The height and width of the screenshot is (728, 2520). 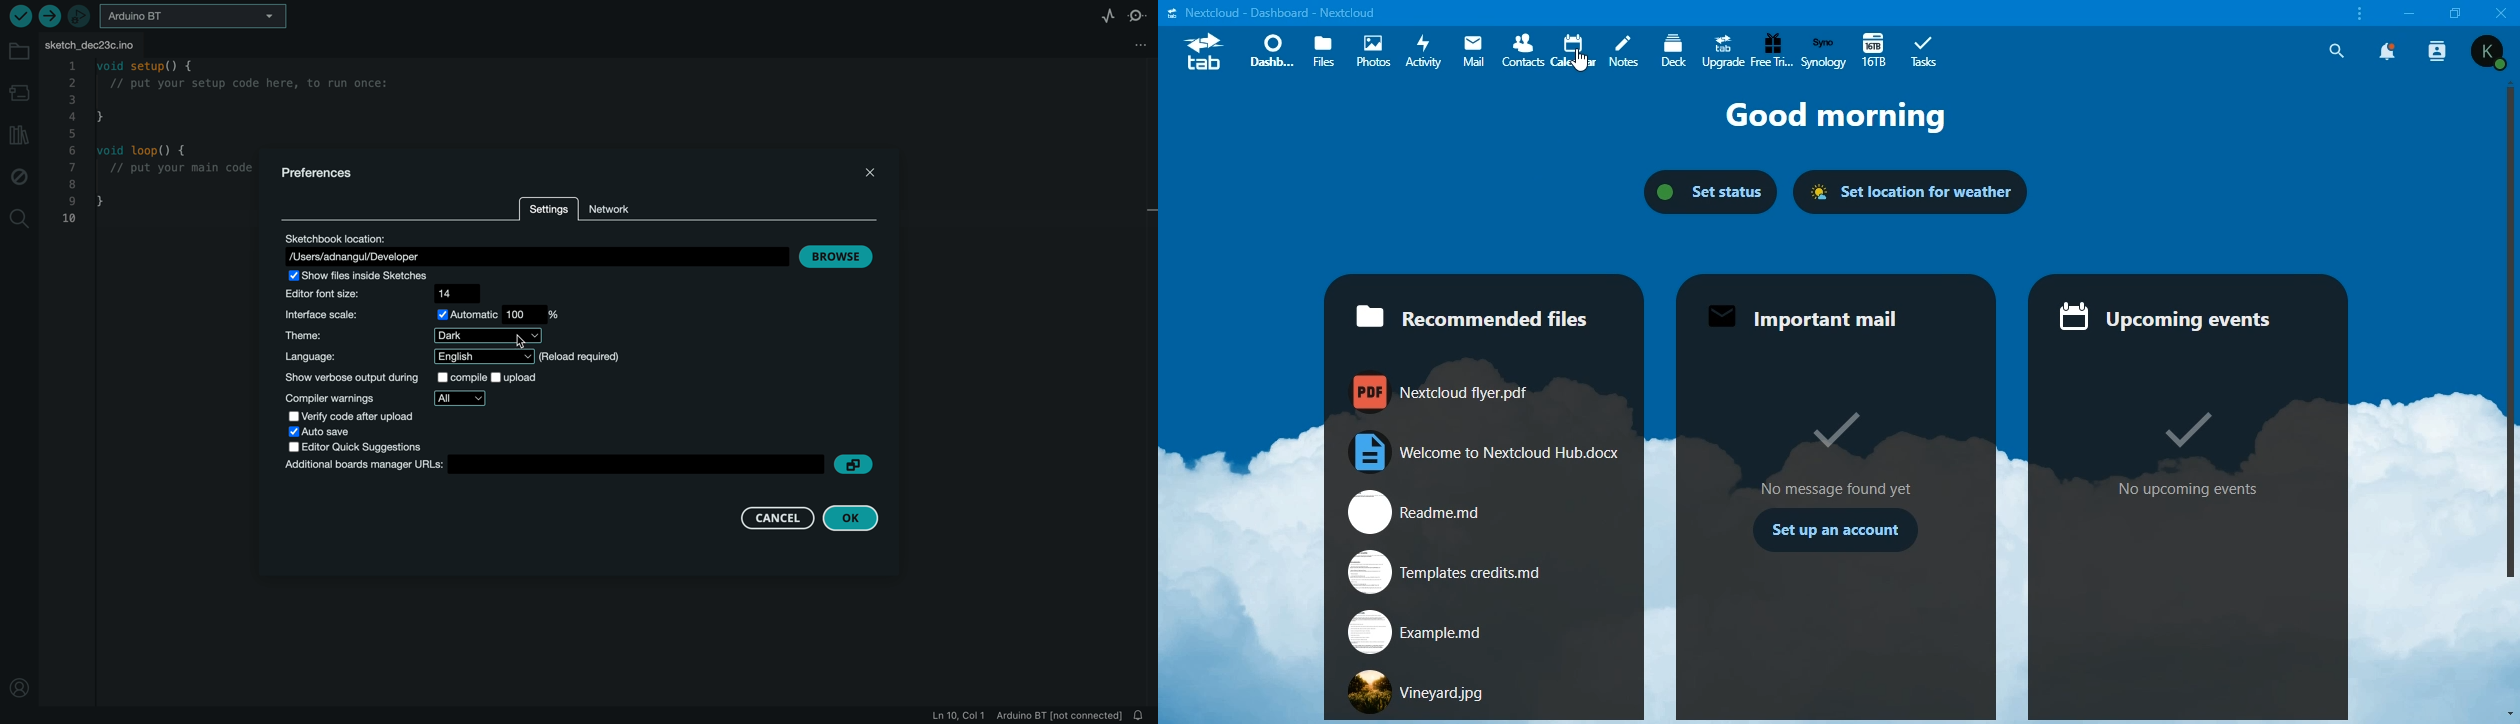 What do you see at coordinates (2456, 12) in the screenshot?
I see `restore window` at bounding box center [2456, 12].